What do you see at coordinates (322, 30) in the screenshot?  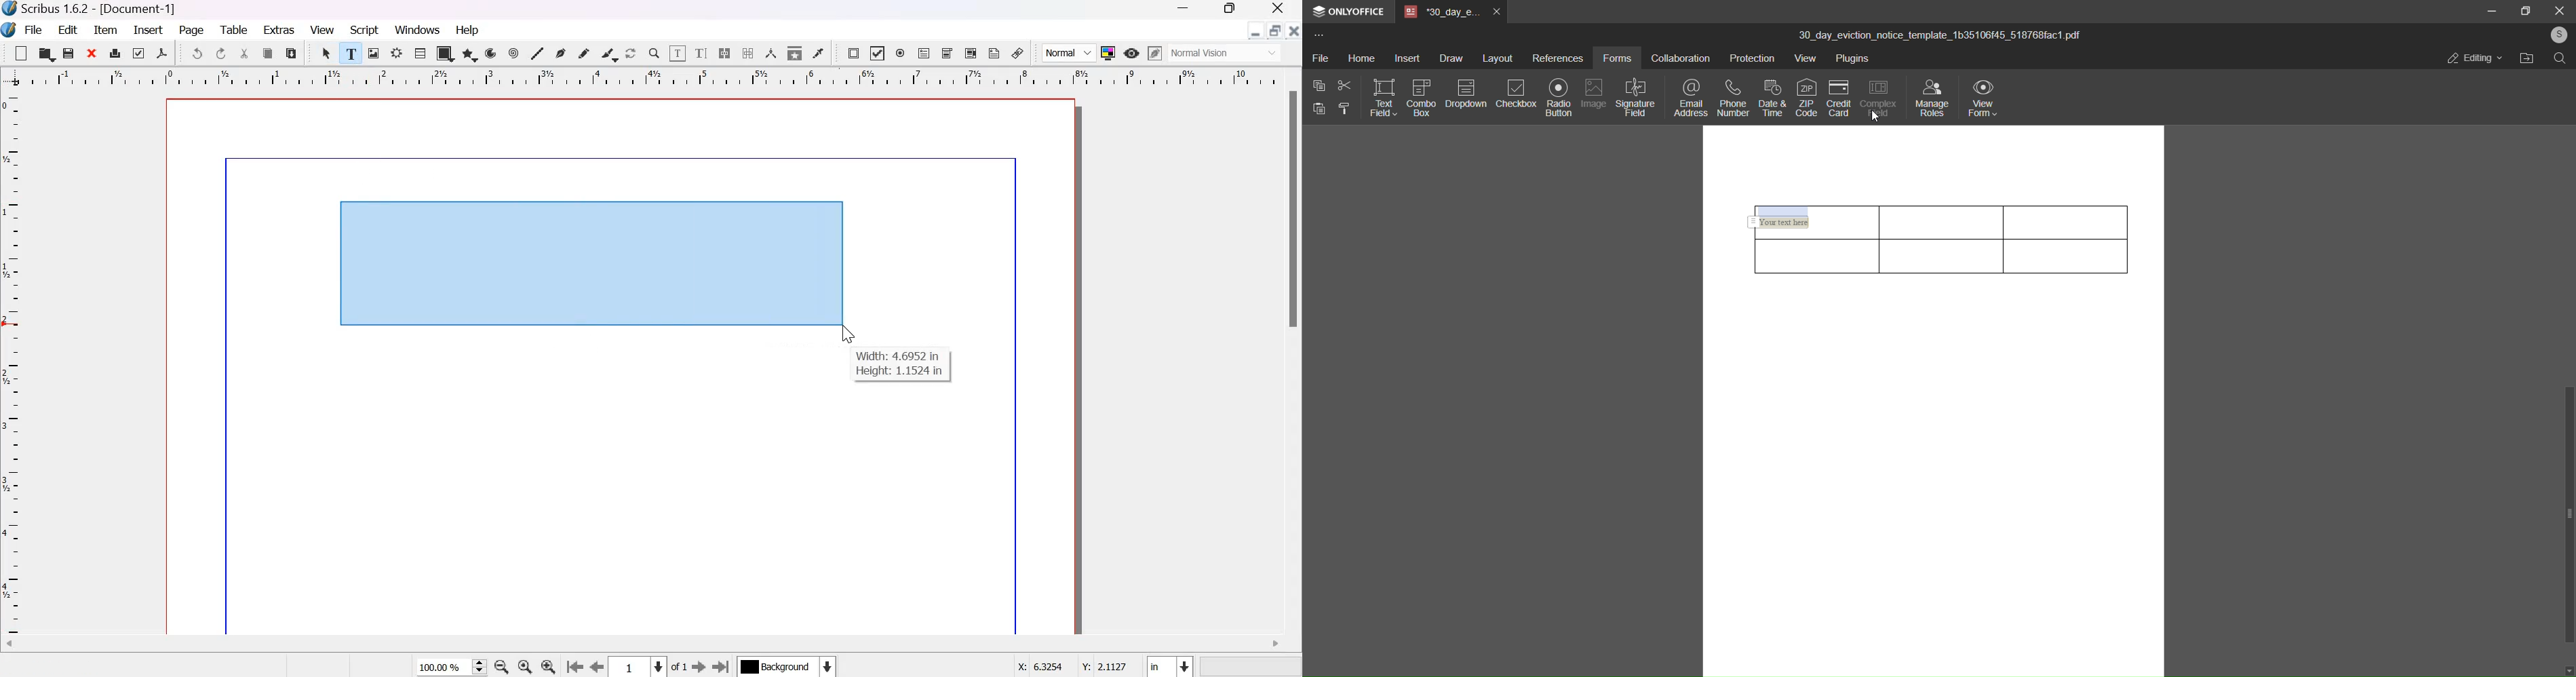 I see `View` at bounding box center [322, 30].